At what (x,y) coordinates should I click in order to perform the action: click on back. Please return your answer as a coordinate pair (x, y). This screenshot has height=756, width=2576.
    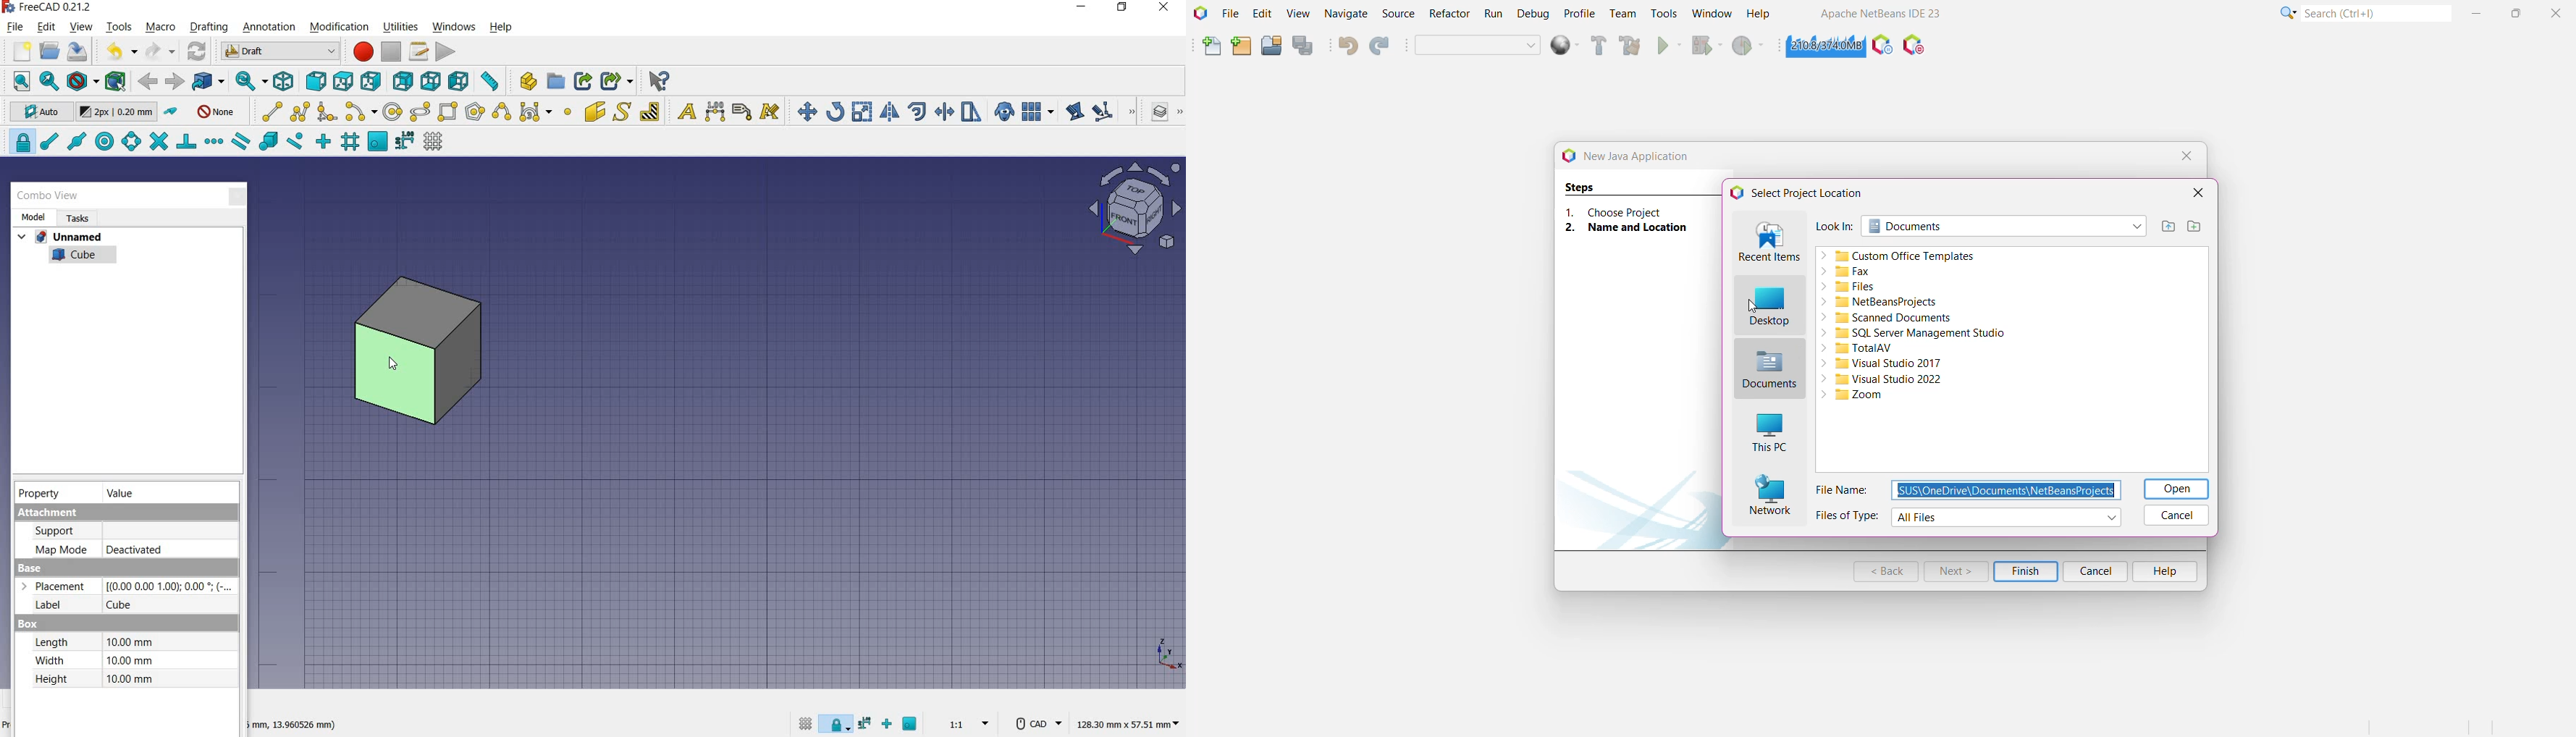
    Looking at the image, I should click on (148, 82).